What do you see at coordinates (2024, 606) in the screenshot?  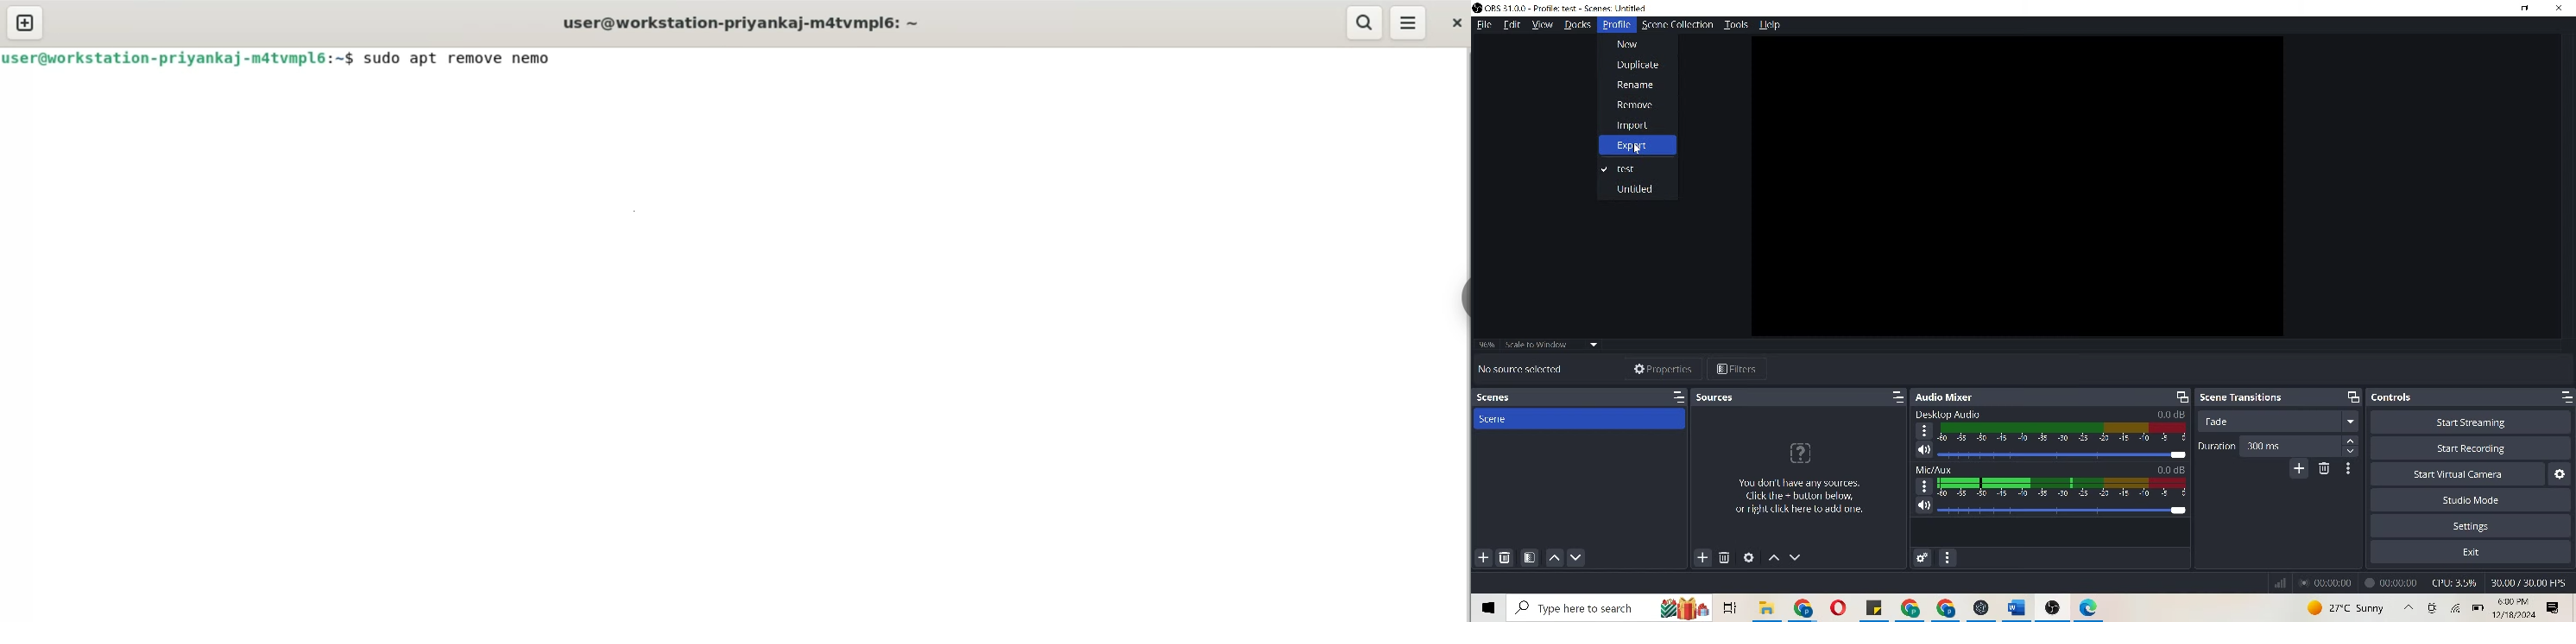 I see `word` at bounding box center [2024, 606].